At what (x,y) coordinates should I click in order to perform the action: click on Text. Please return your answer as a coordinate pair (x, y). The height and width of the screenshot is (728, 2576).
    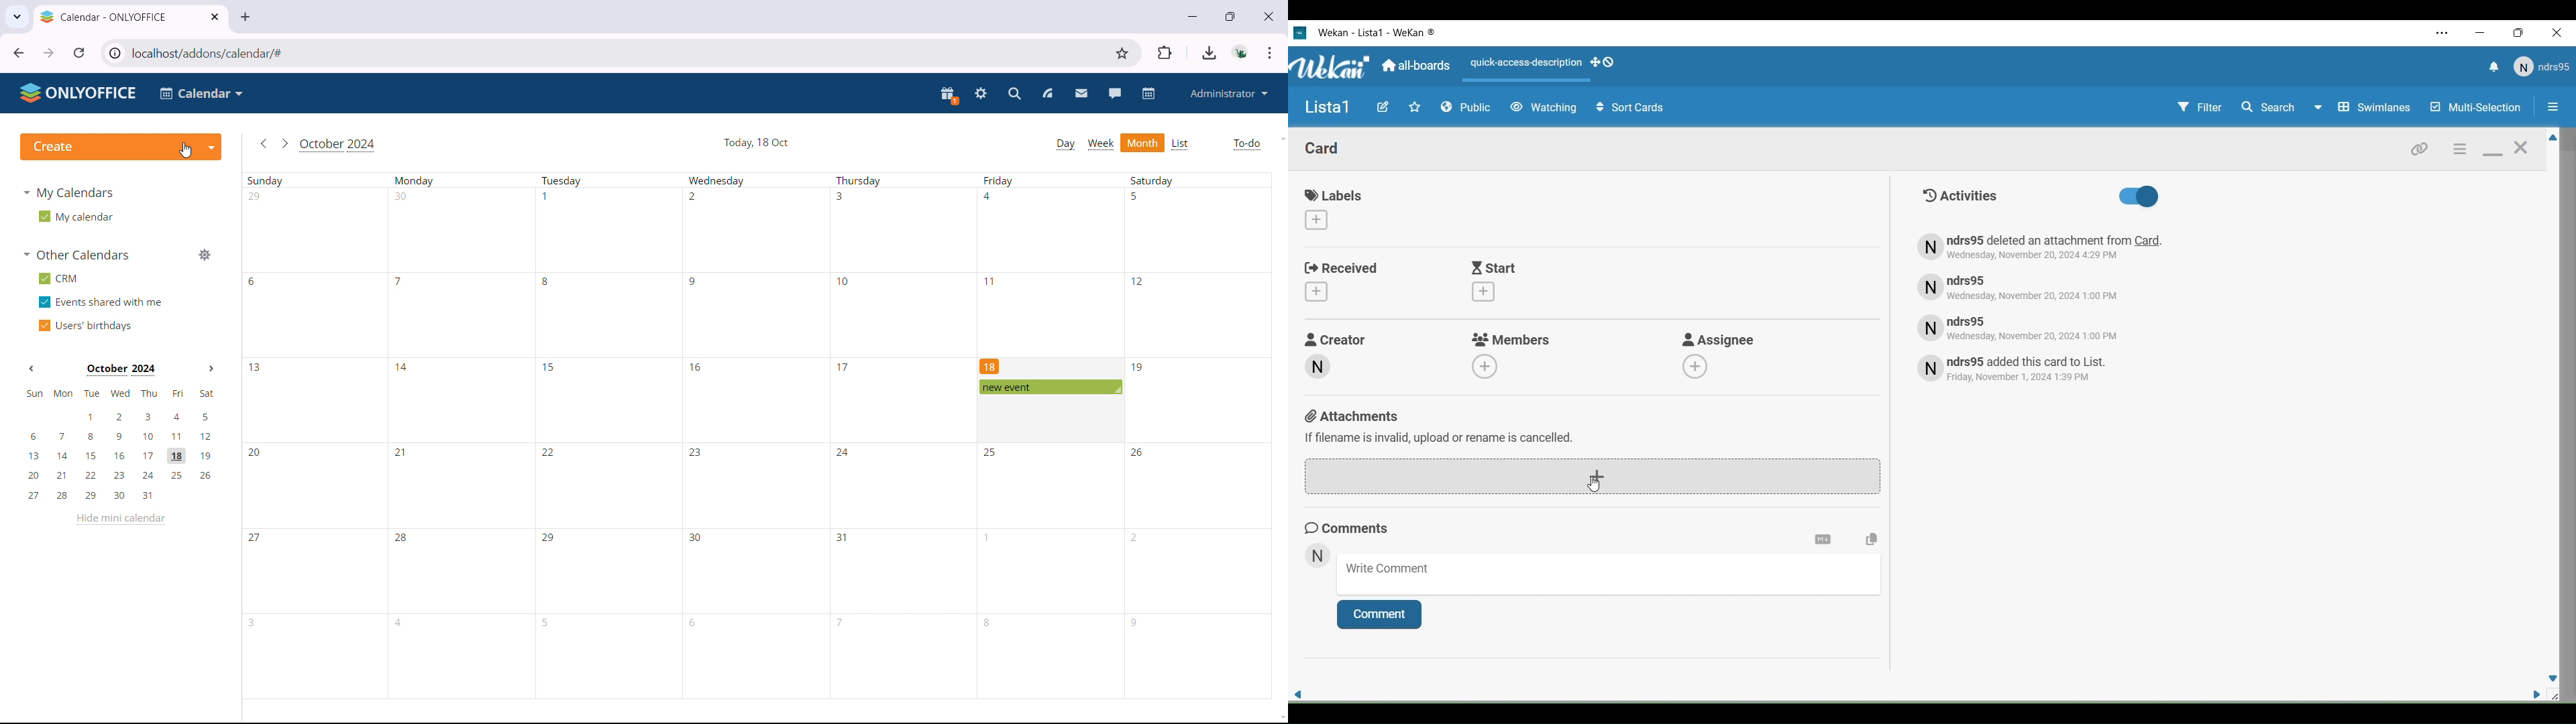
    Looking at the image, I should click on (2028, 286).